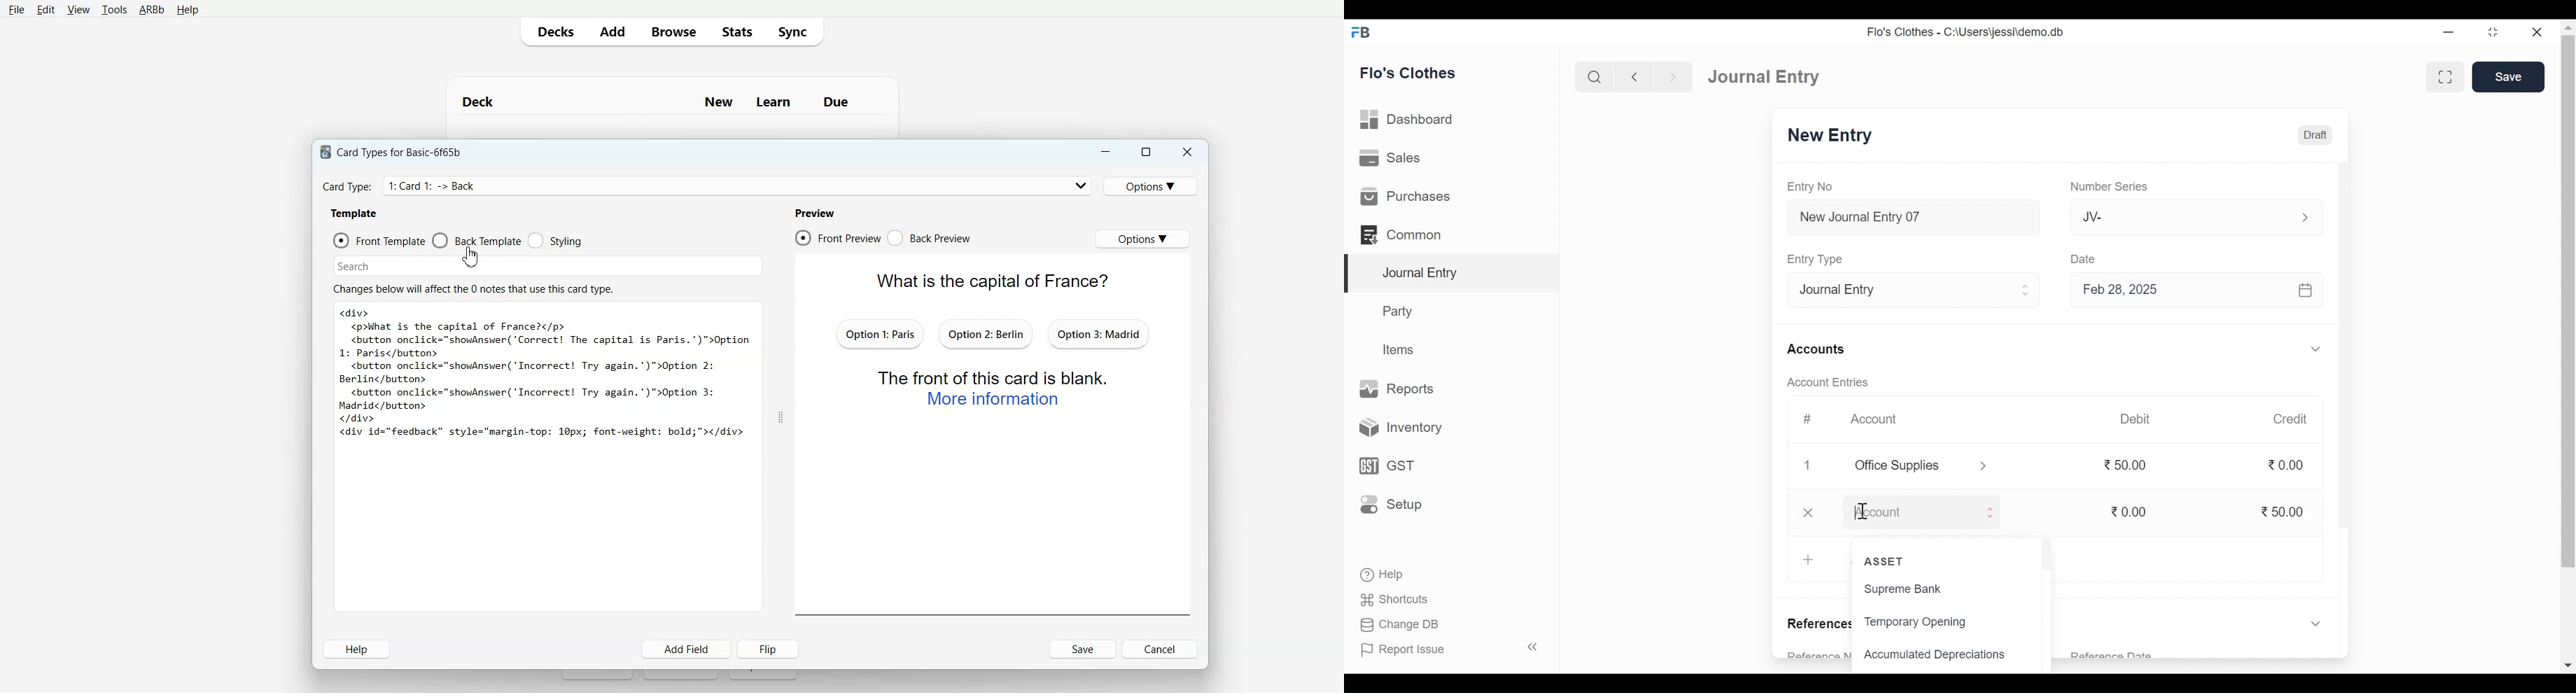 This screenshot has width=2576, height=700. I want to click on Expand, so click(1984, 466).